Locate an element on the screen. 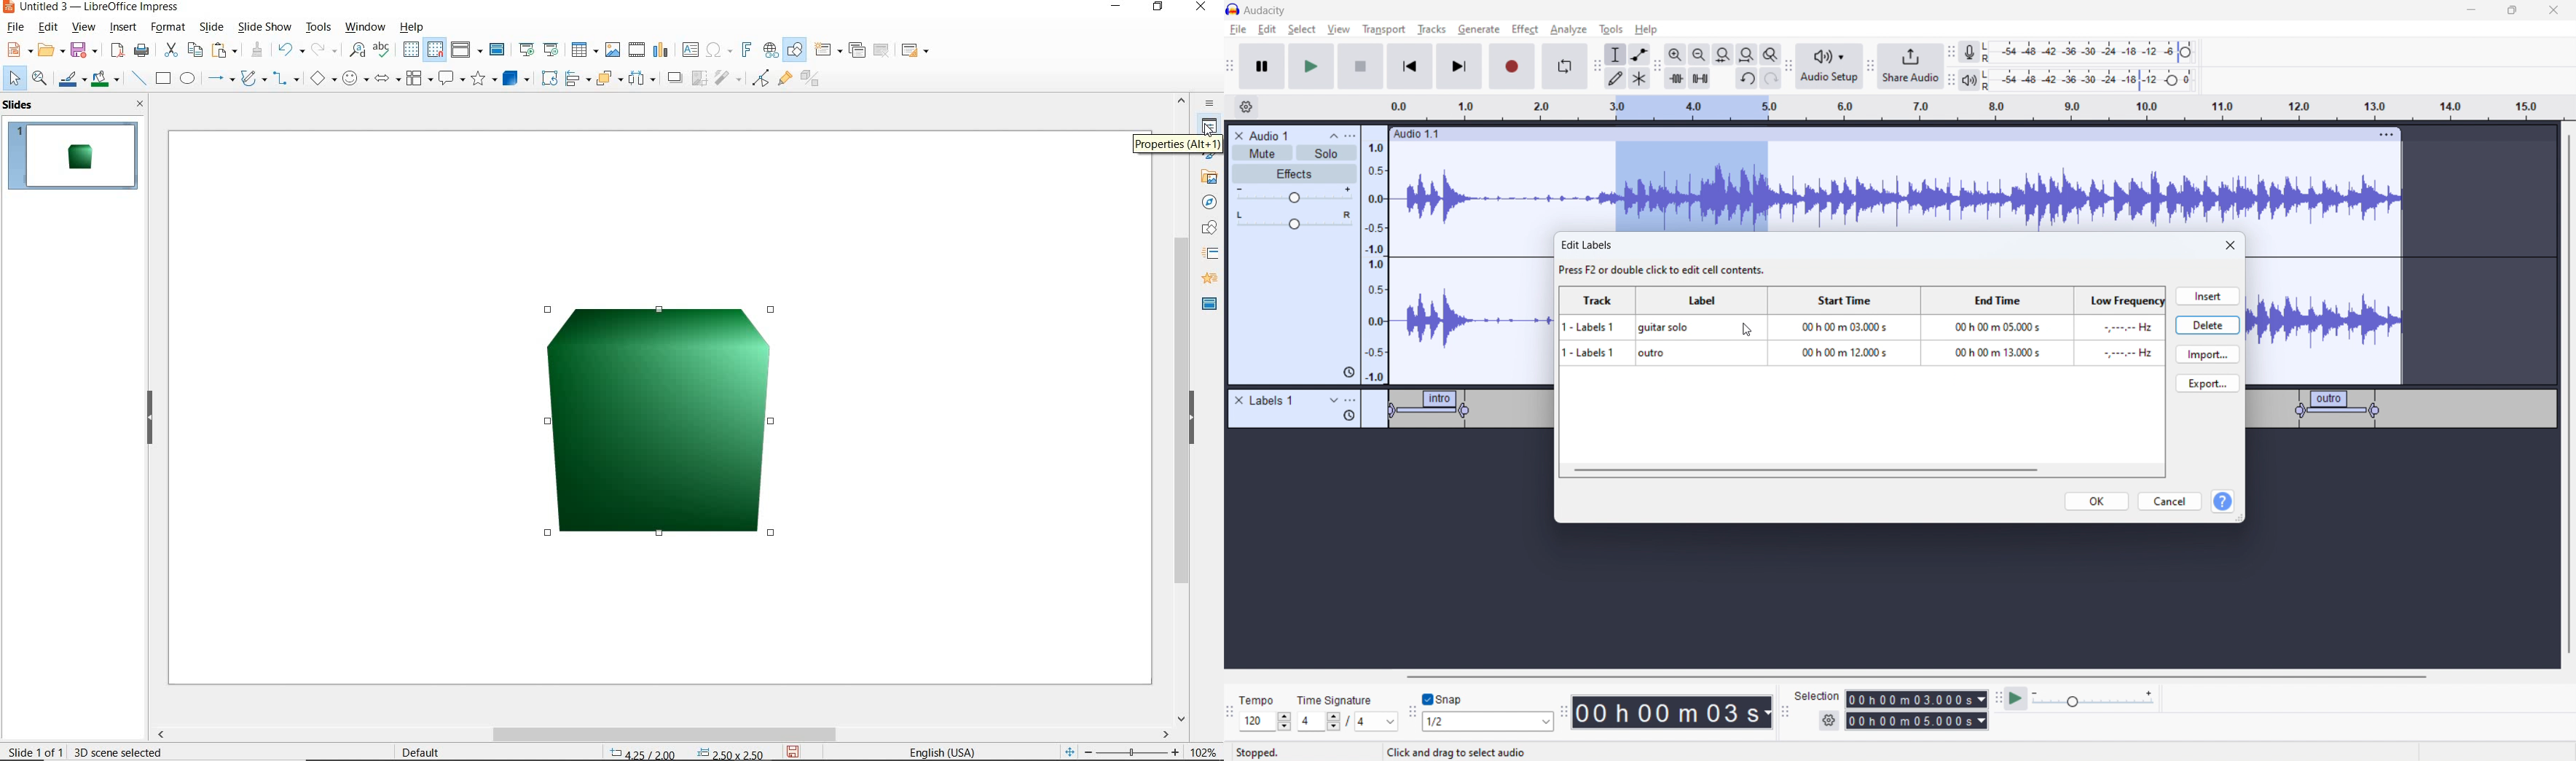 The width and height of the screenshot is (2576, 784). recording meter is located at coordinates (1970, 52).